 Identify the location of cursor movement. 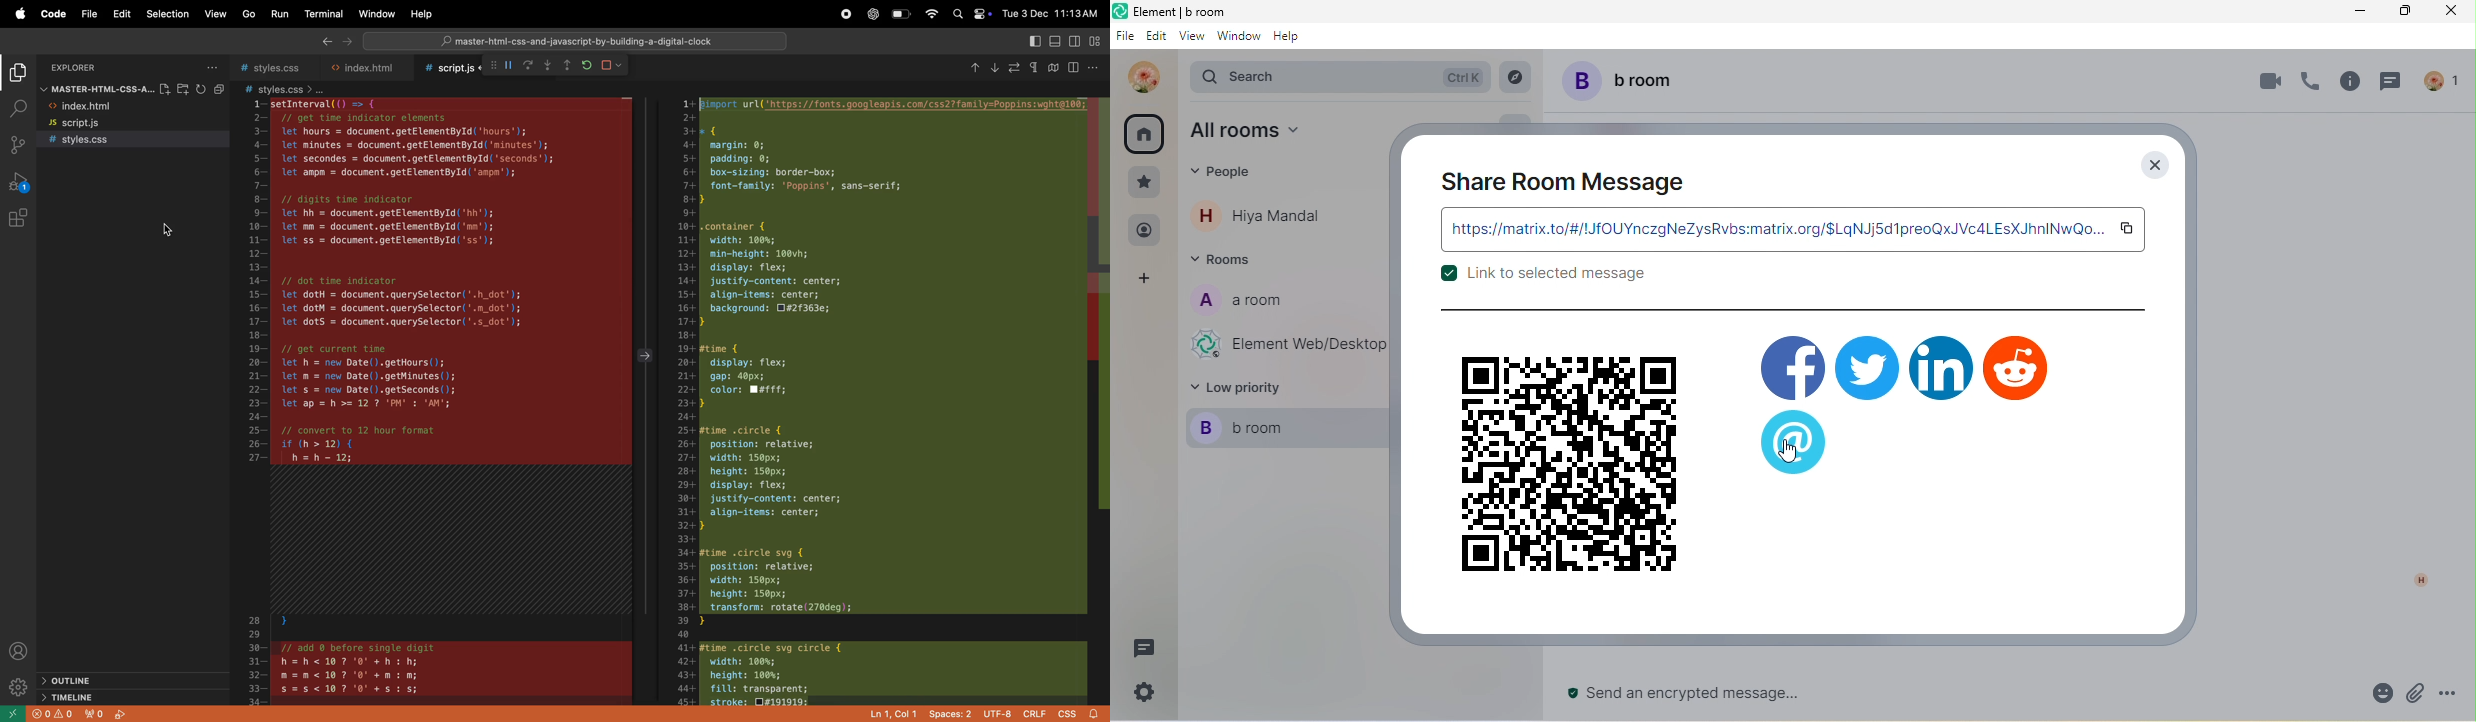
(1796, 453).